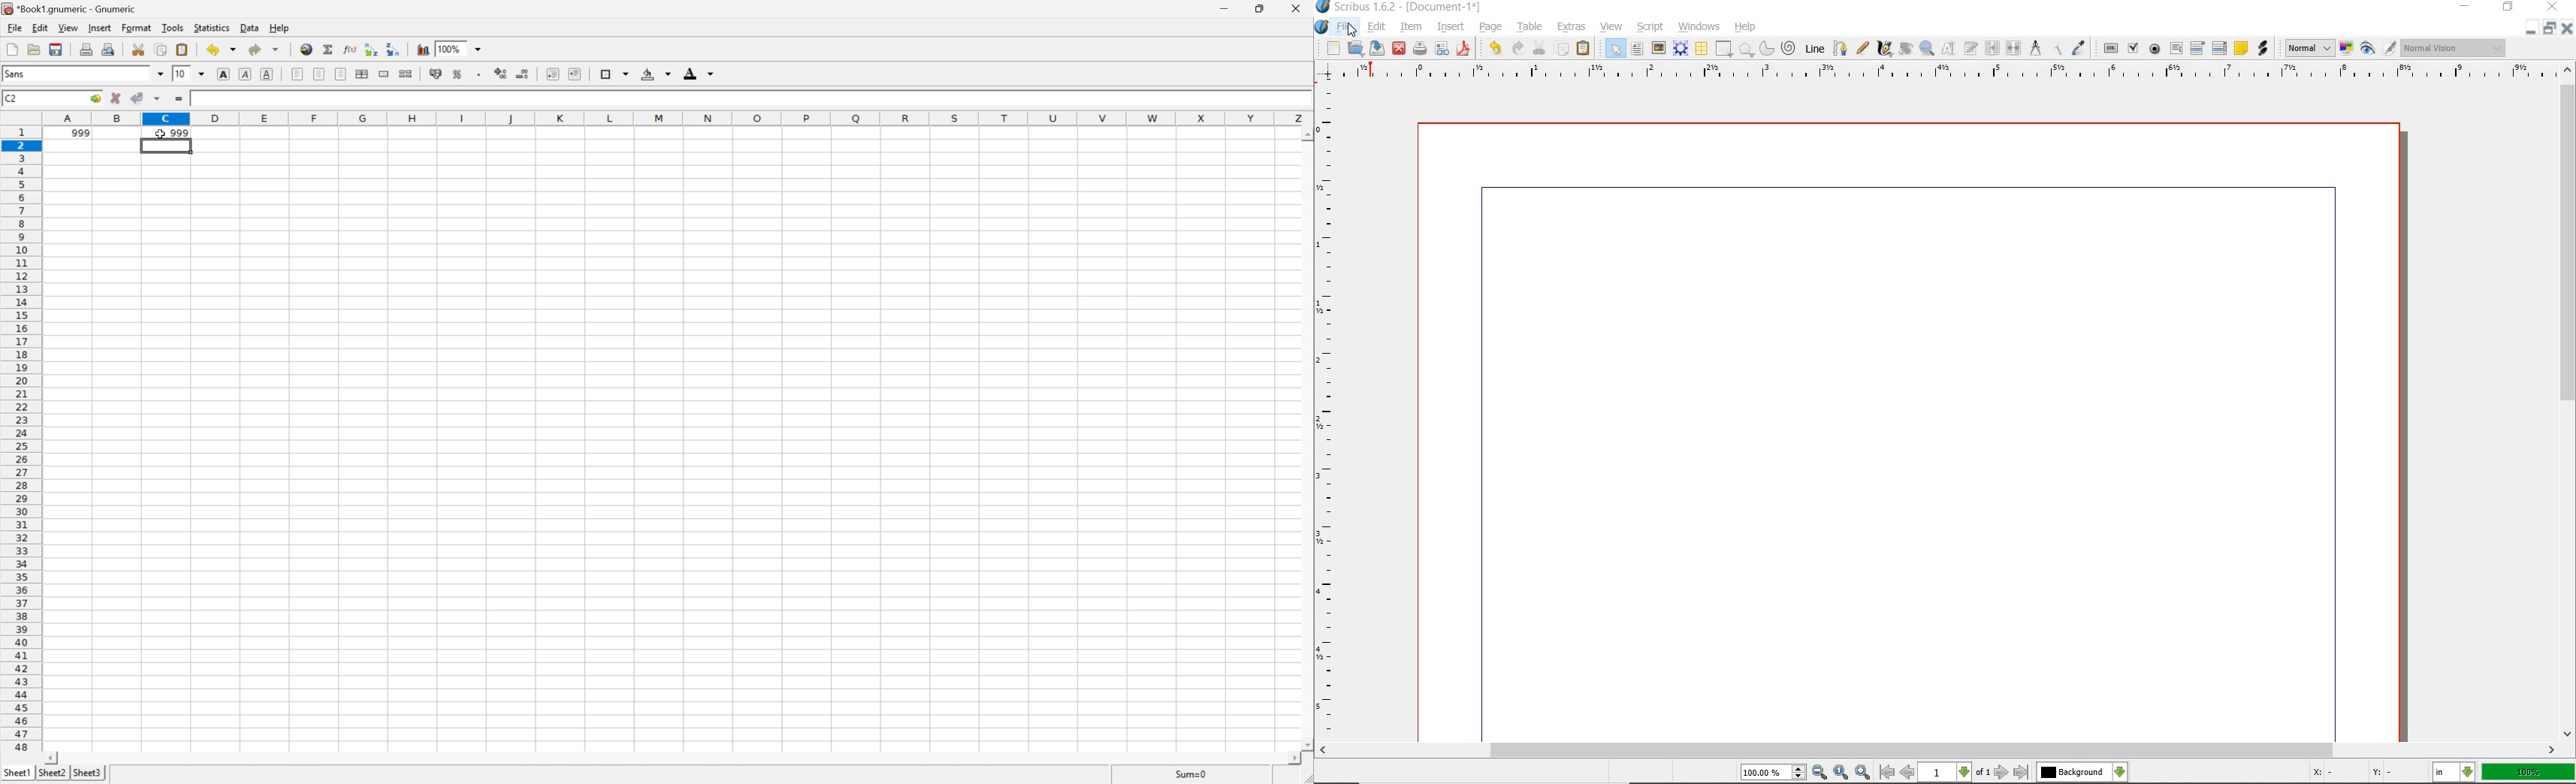 The width and height of the screenshot is (2576, 784). What do you see at coordinates (2176, 48) in the screenshot?
I see `pdf text field` at bounding box center [2176, 48].